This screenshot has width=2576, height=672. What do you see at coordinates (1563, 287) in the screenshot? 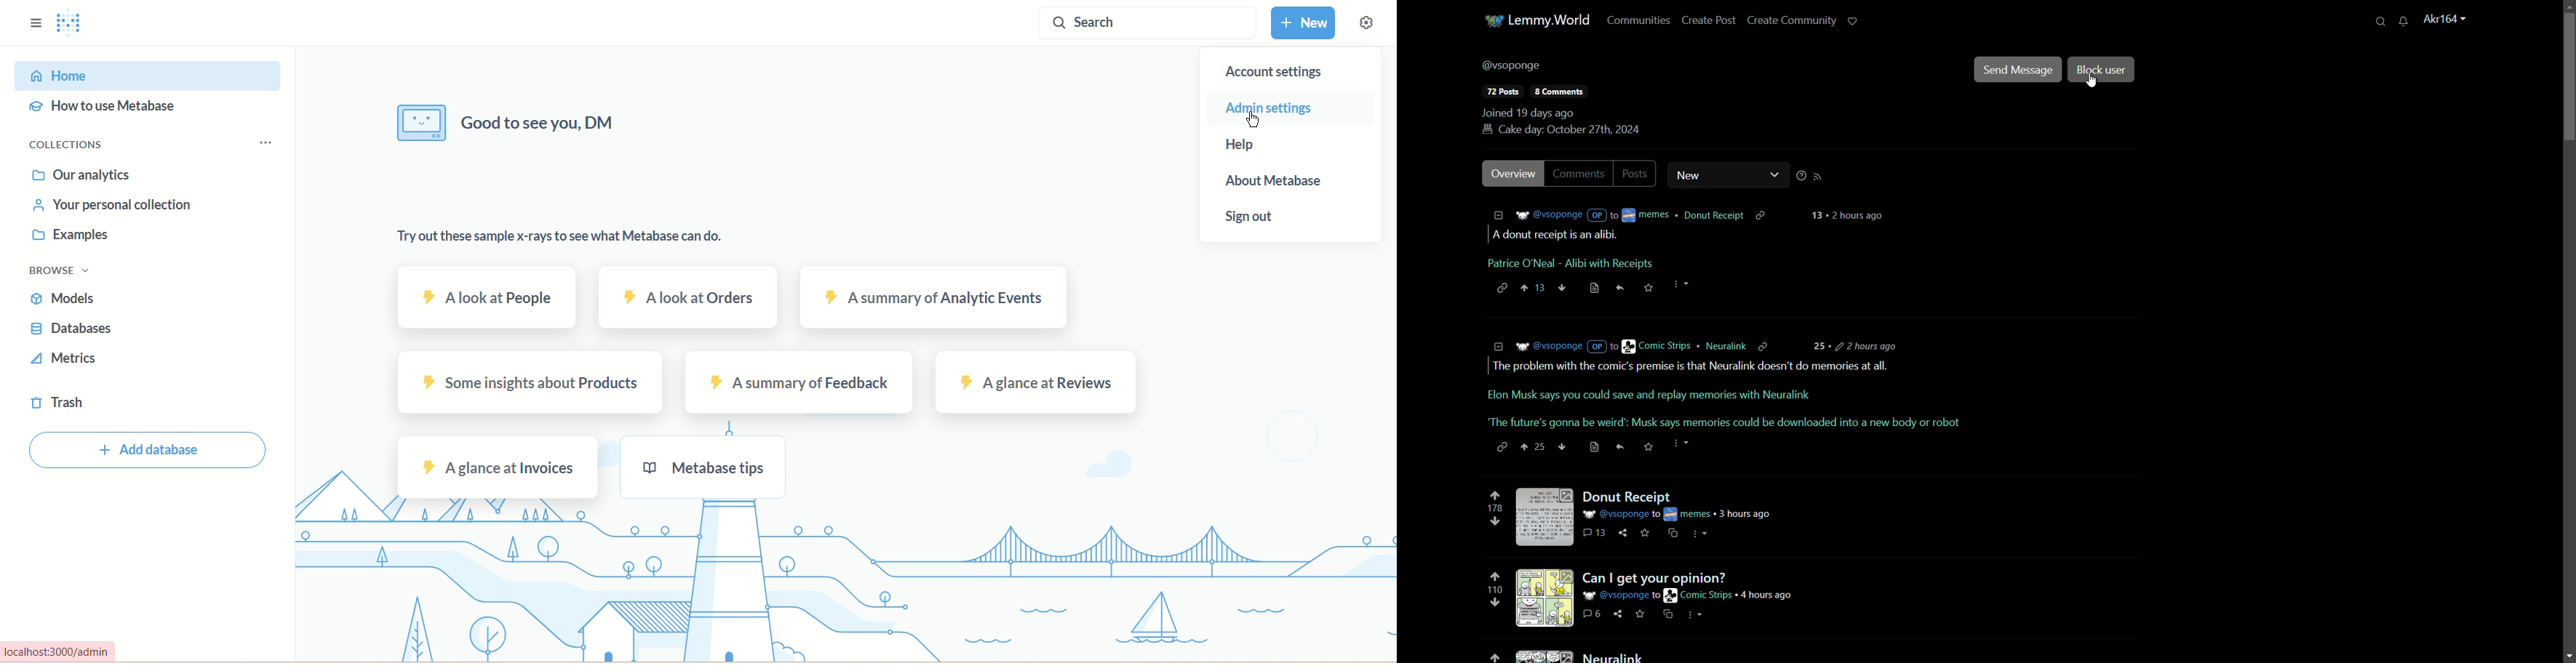
I see `down` at bounding box center [1563, 287].